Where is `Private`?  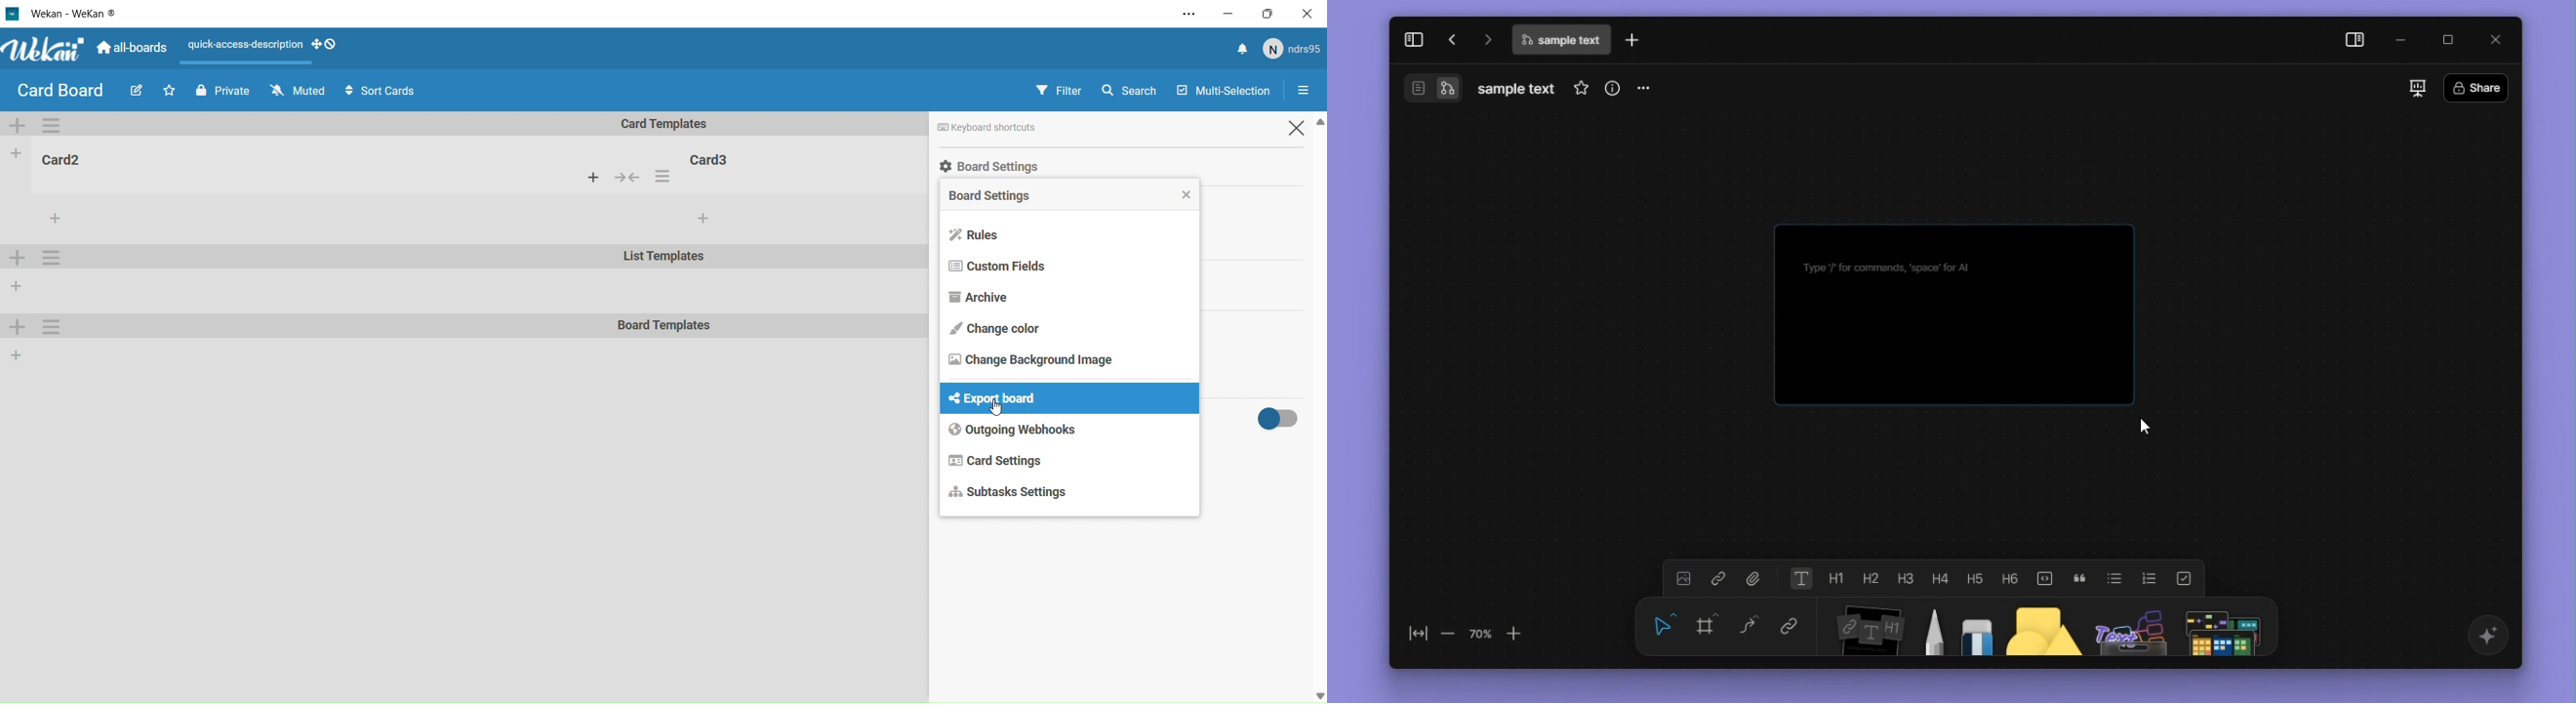 Private is located at coordinates (220, 89).